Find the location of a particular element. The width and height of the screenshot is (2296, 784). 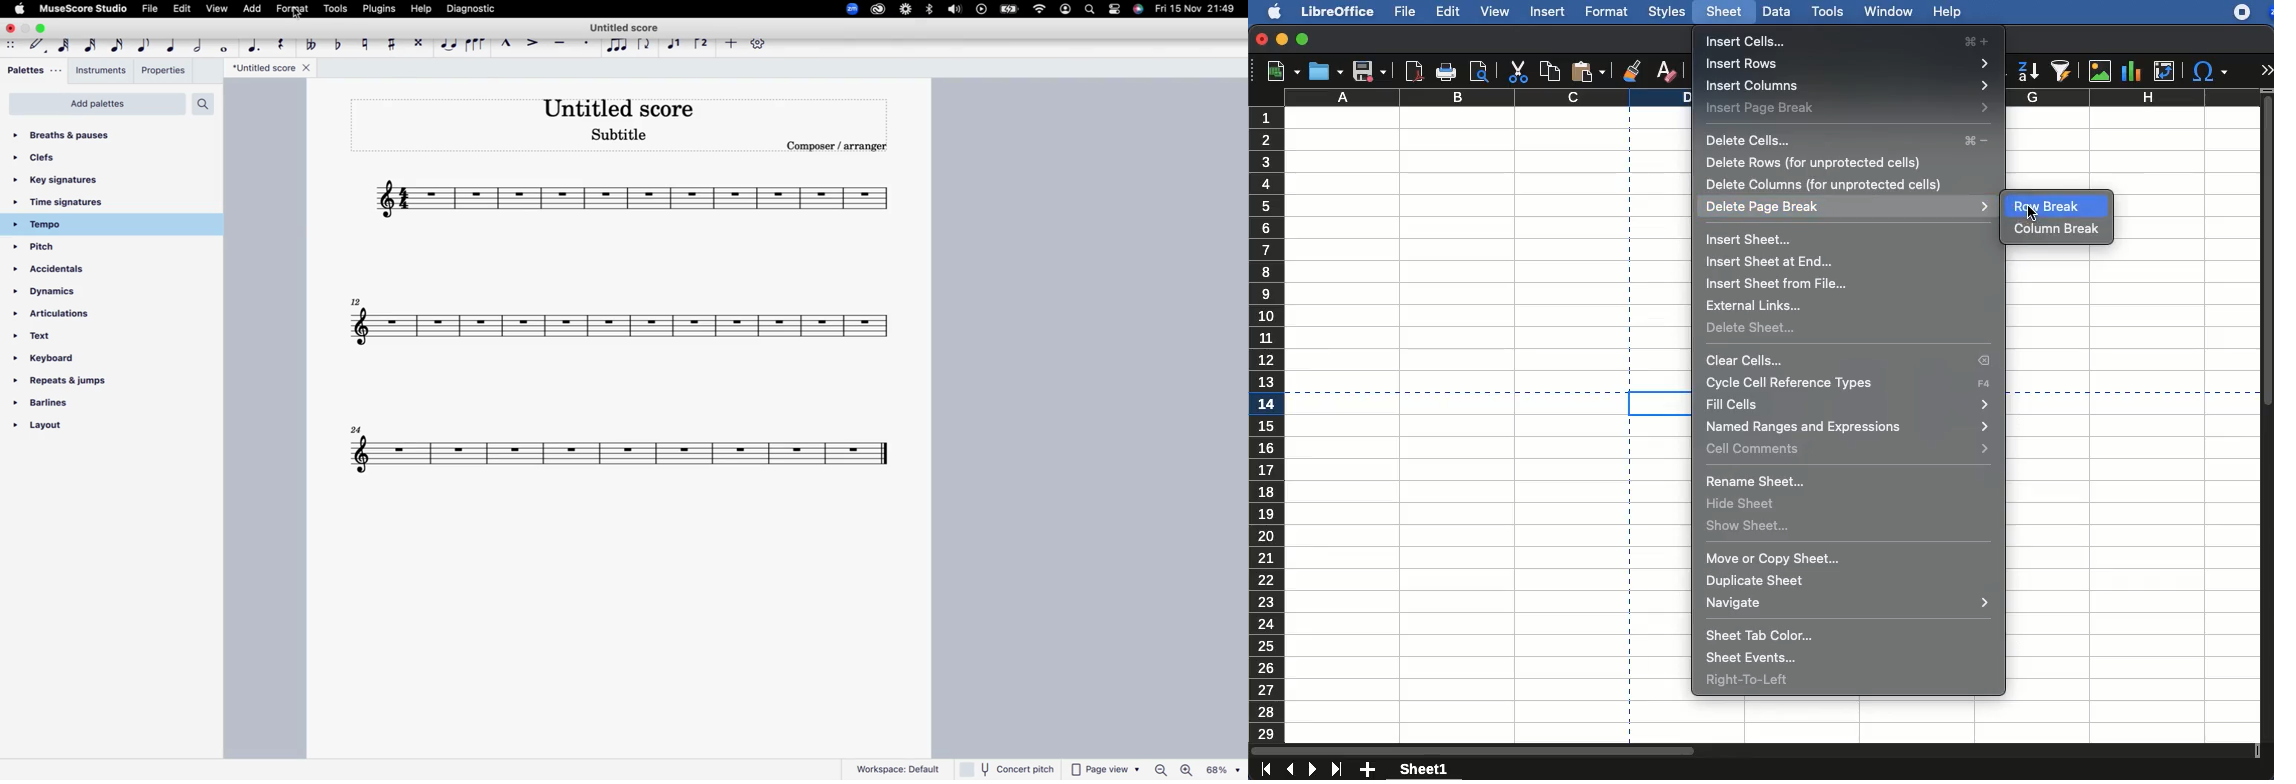

insert columns is located at coordinates (1849, 86).